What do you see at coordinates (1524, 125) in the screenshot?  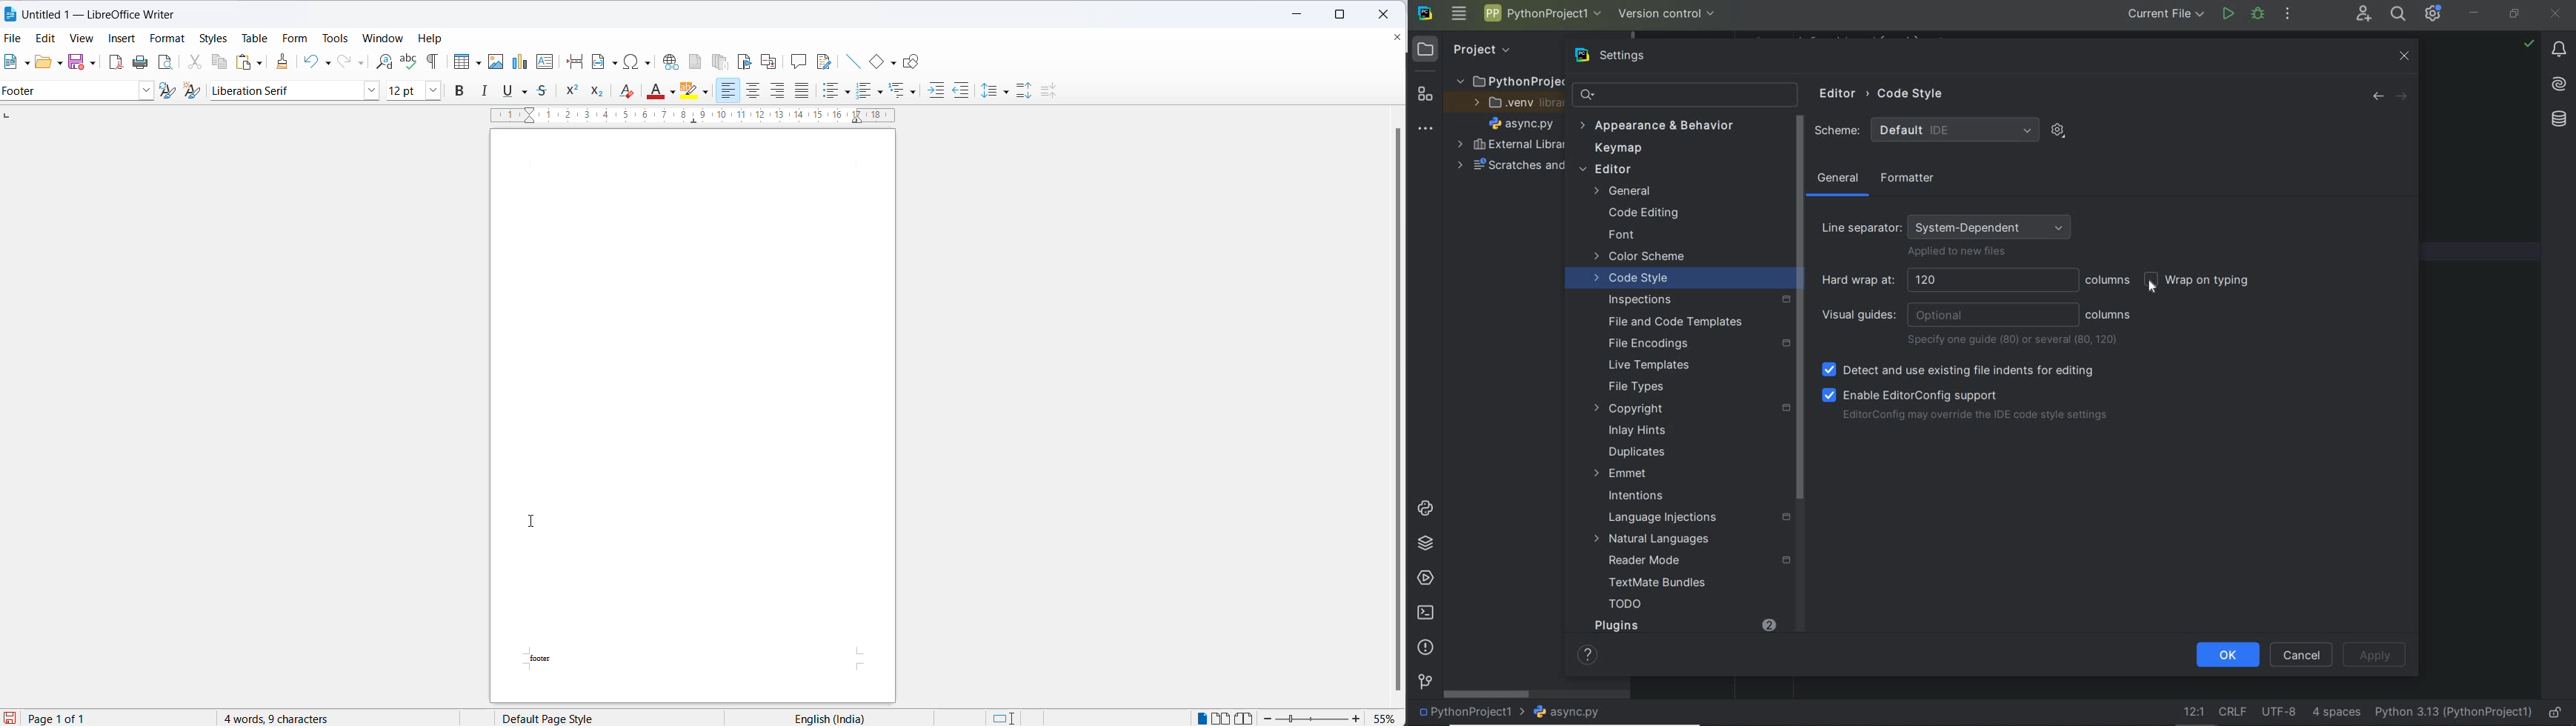 I see `file name` at bounding box center [1524, 125].